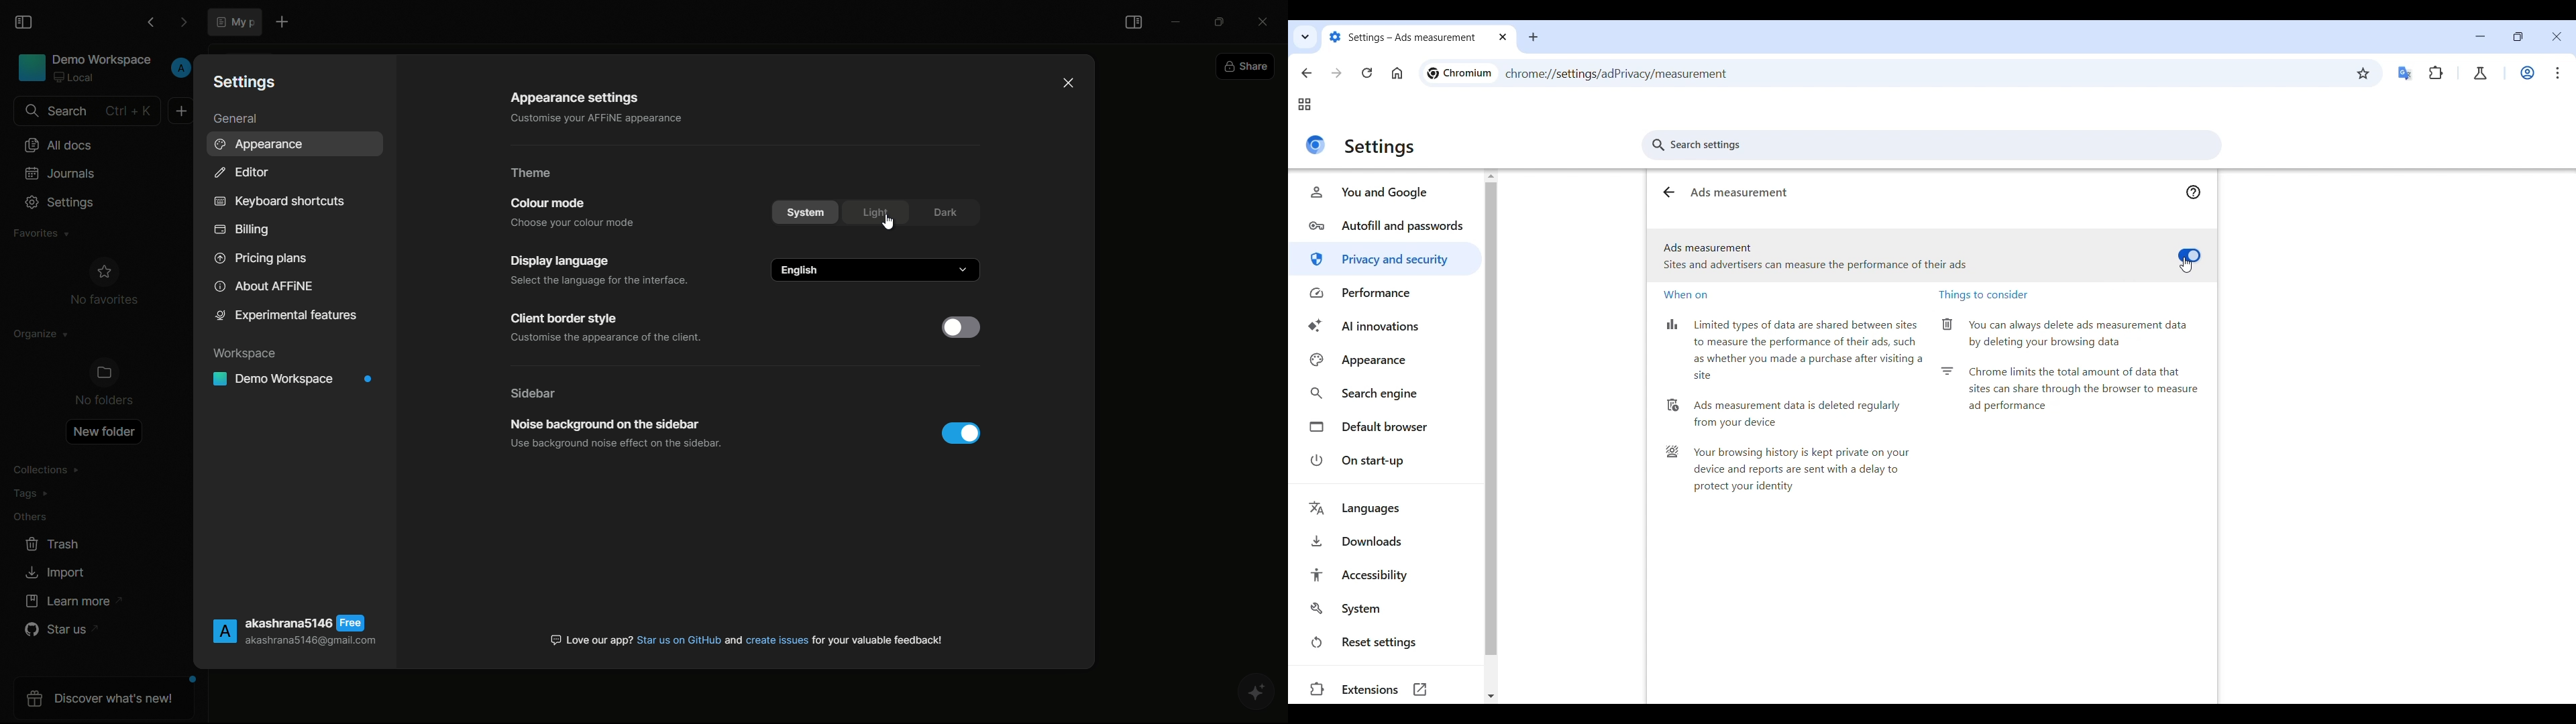  Describe the element at coordinates (30, 520) in the screenshot. I see `others` at that location.